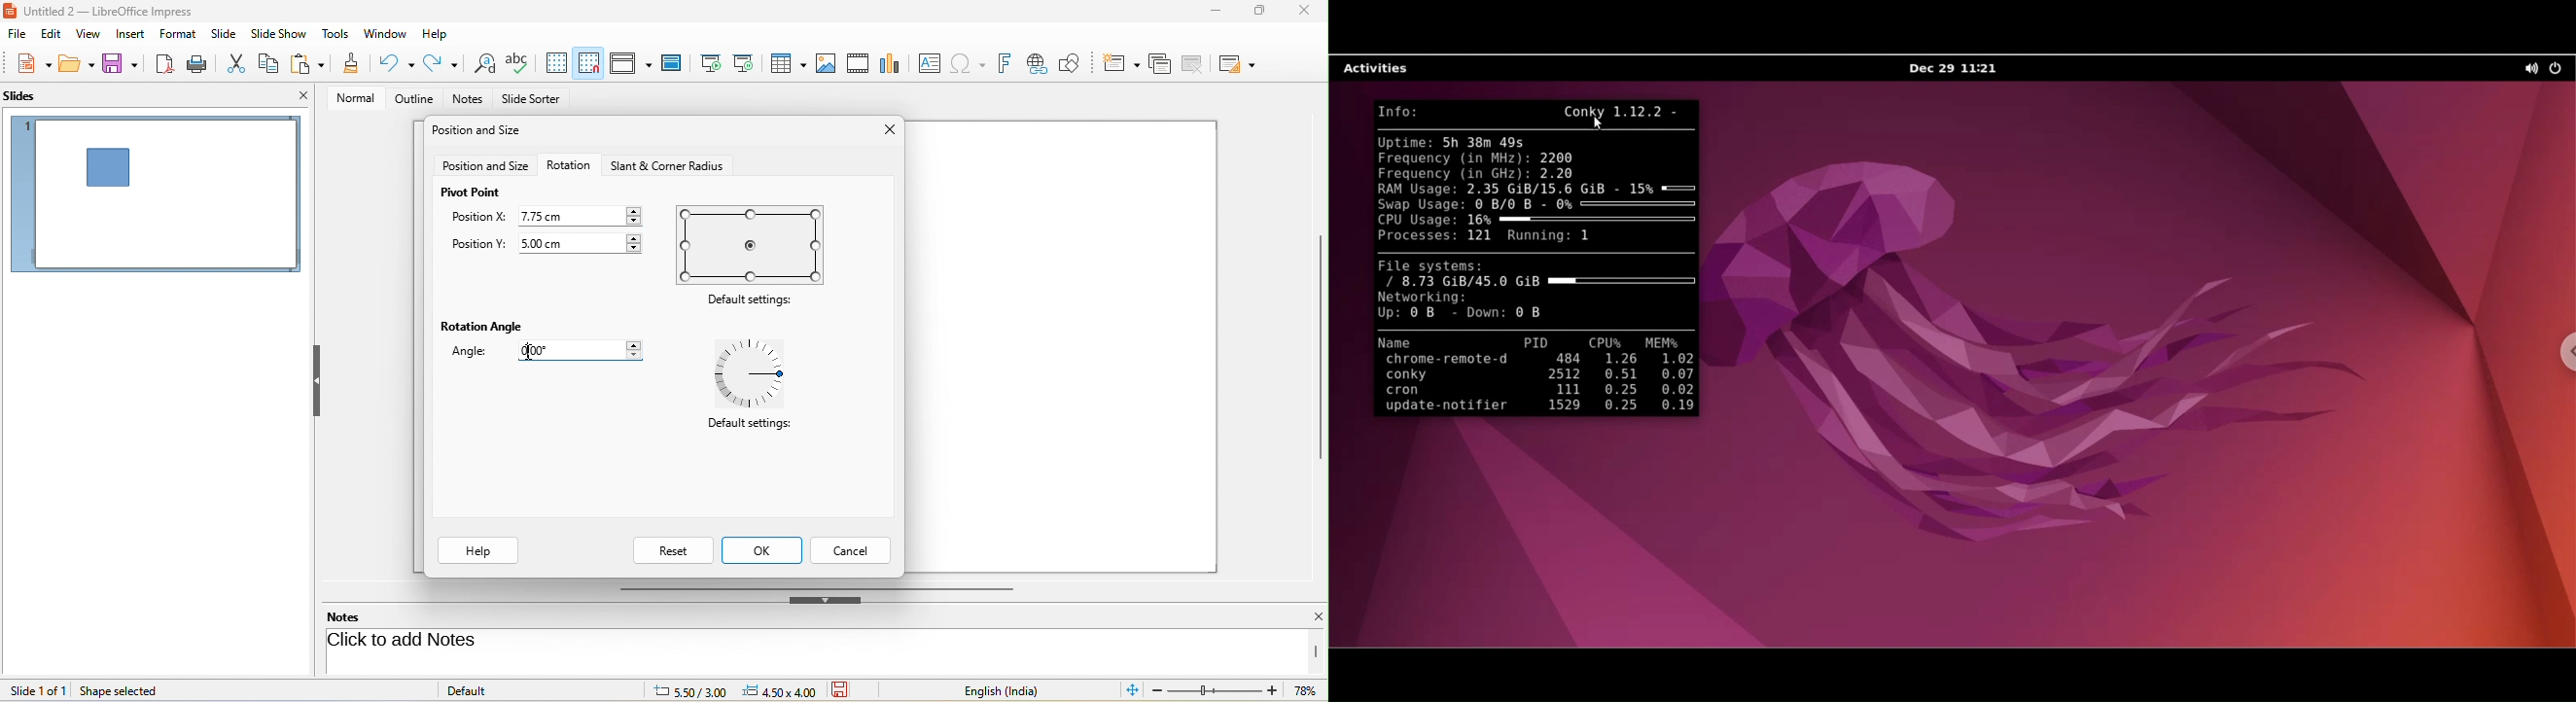  Describe the element at coordinates (827, 62) in the screenshot. I see `image` at that location.